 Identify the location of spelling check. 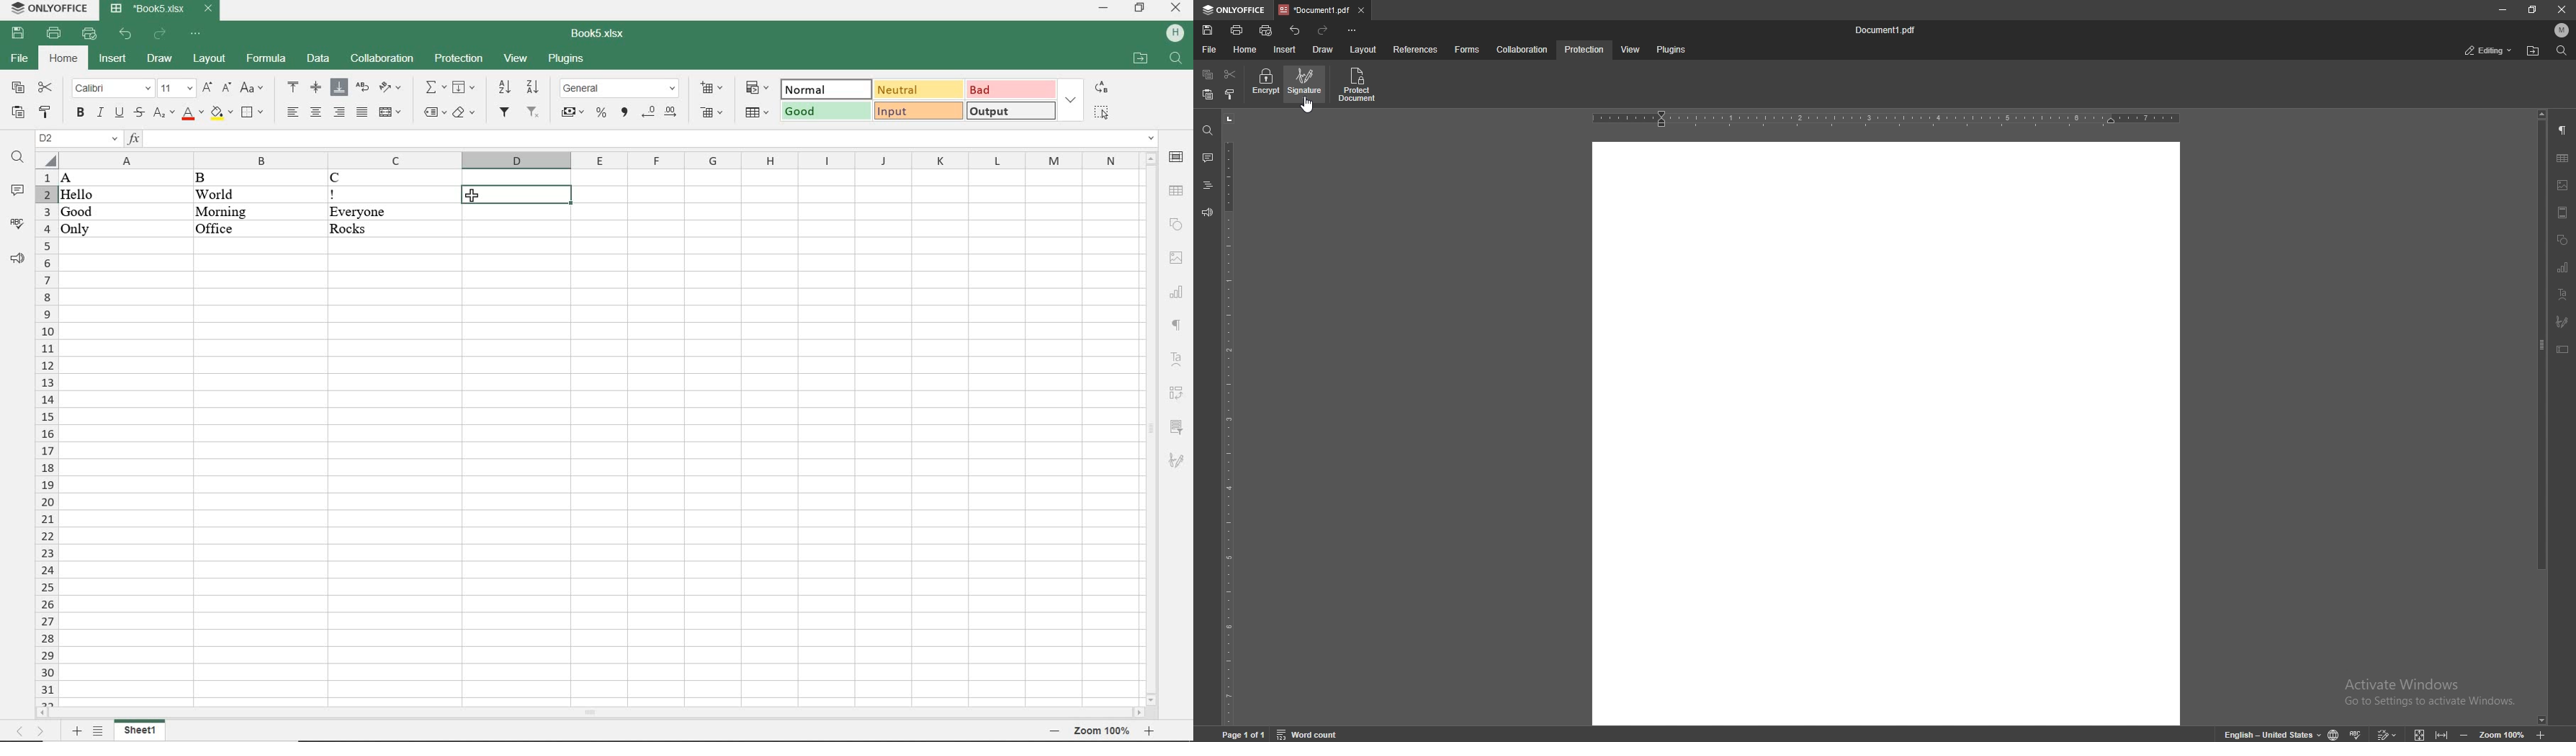
(18, 225).